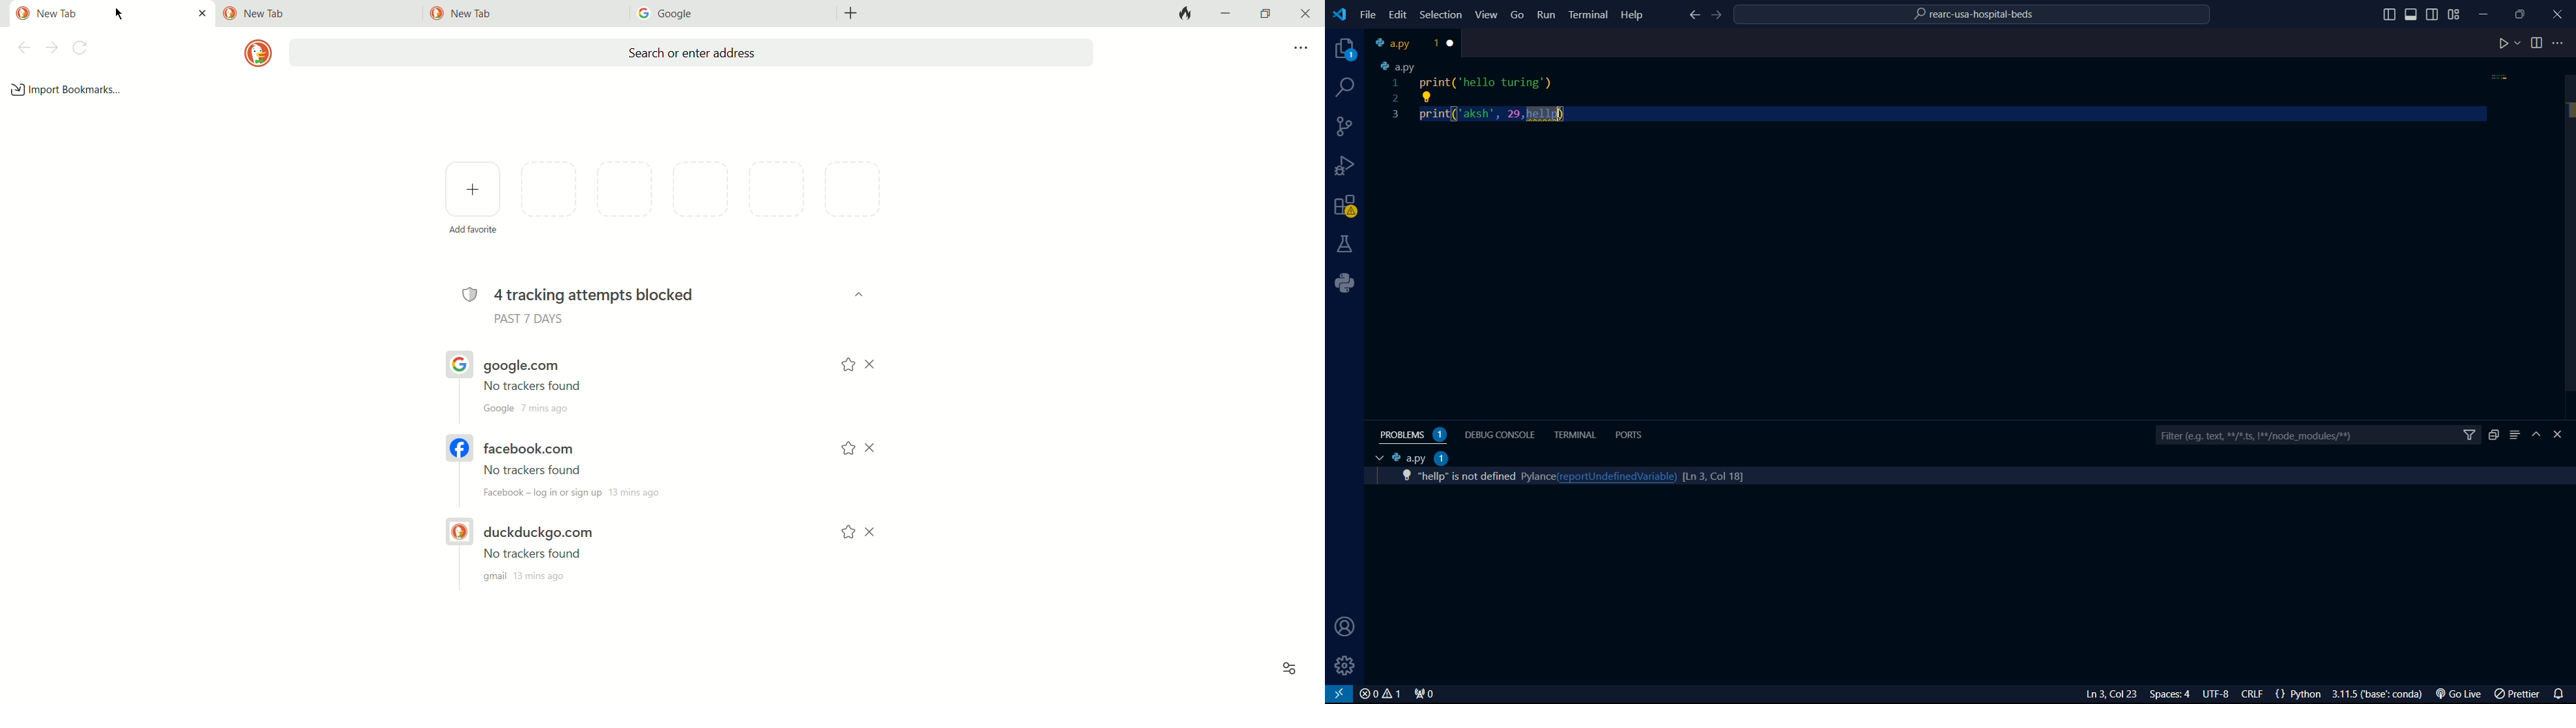 The image size is (2576, 728). Describe the element at coordinates (846, 451) in the screenshot. I see `add to favorites` at that location.